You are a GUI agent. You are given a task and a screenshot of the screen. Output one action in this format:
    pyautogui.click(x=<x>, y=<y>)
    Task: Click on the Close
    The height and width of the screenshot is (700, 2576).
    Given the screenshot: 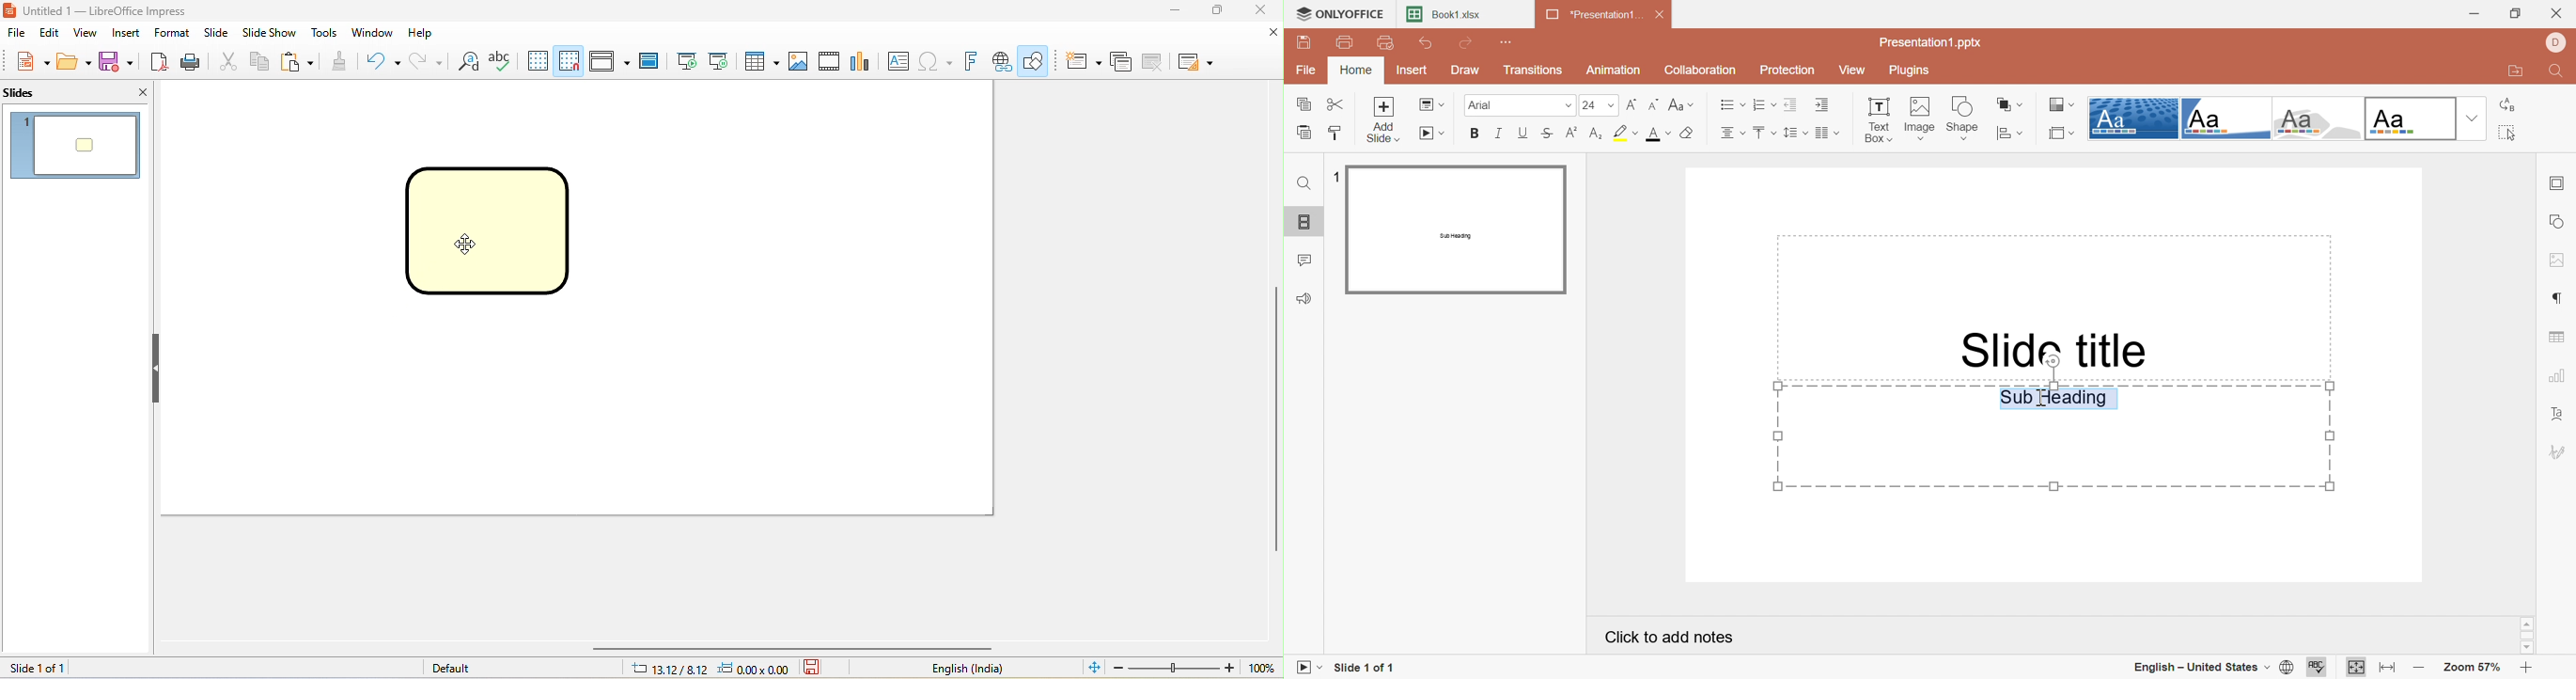 What is the action you would take?
    pyautogui.click(x=2557, y=13)
    